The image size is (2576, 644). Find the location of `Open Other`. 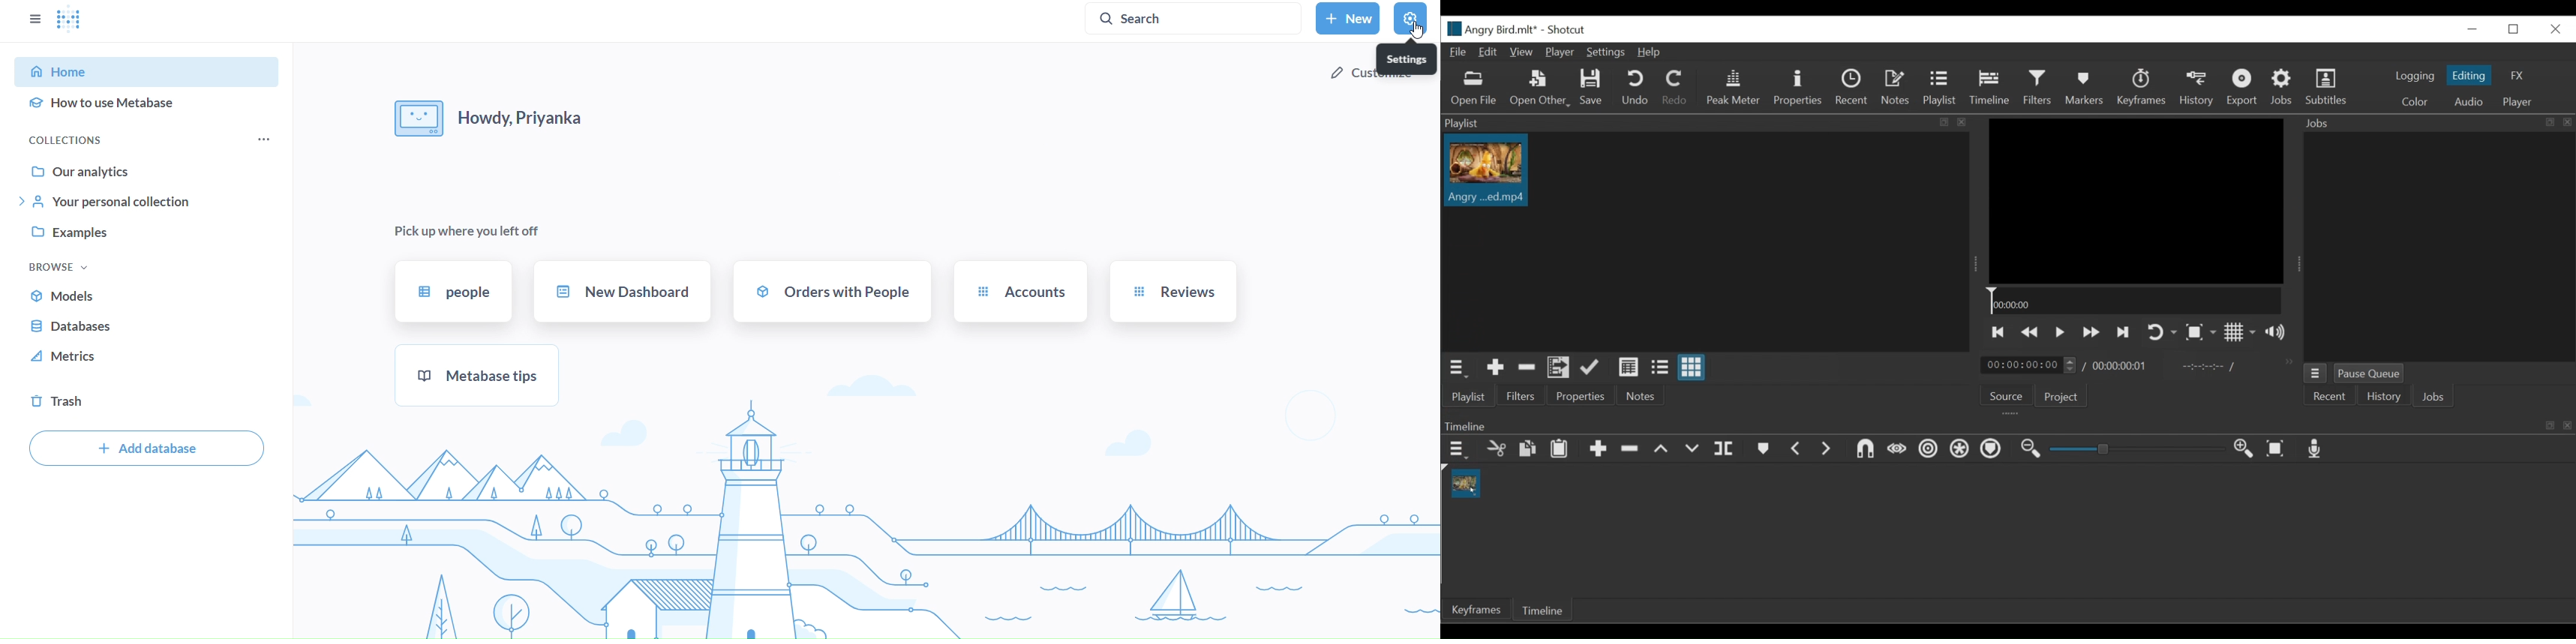

Open Other is located at coordinates (1539, 88).